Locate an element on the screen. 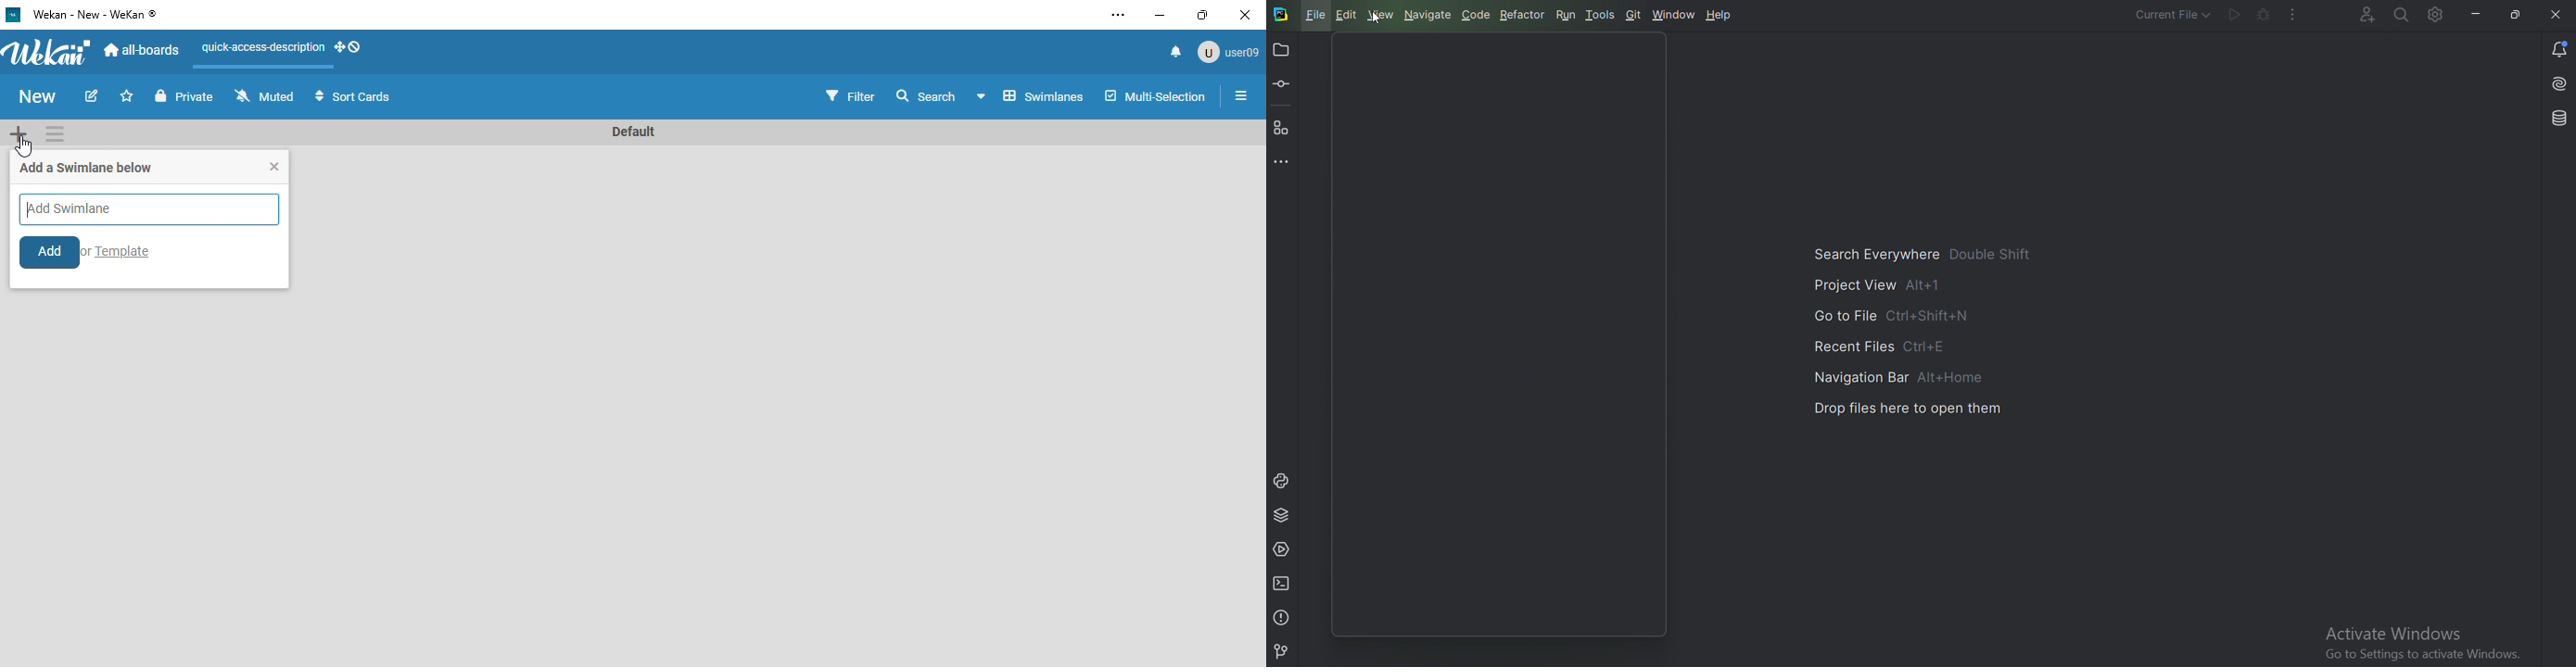 This screenshot has width=2576, height=672. settings and more is located at coordinates (1118, 15).